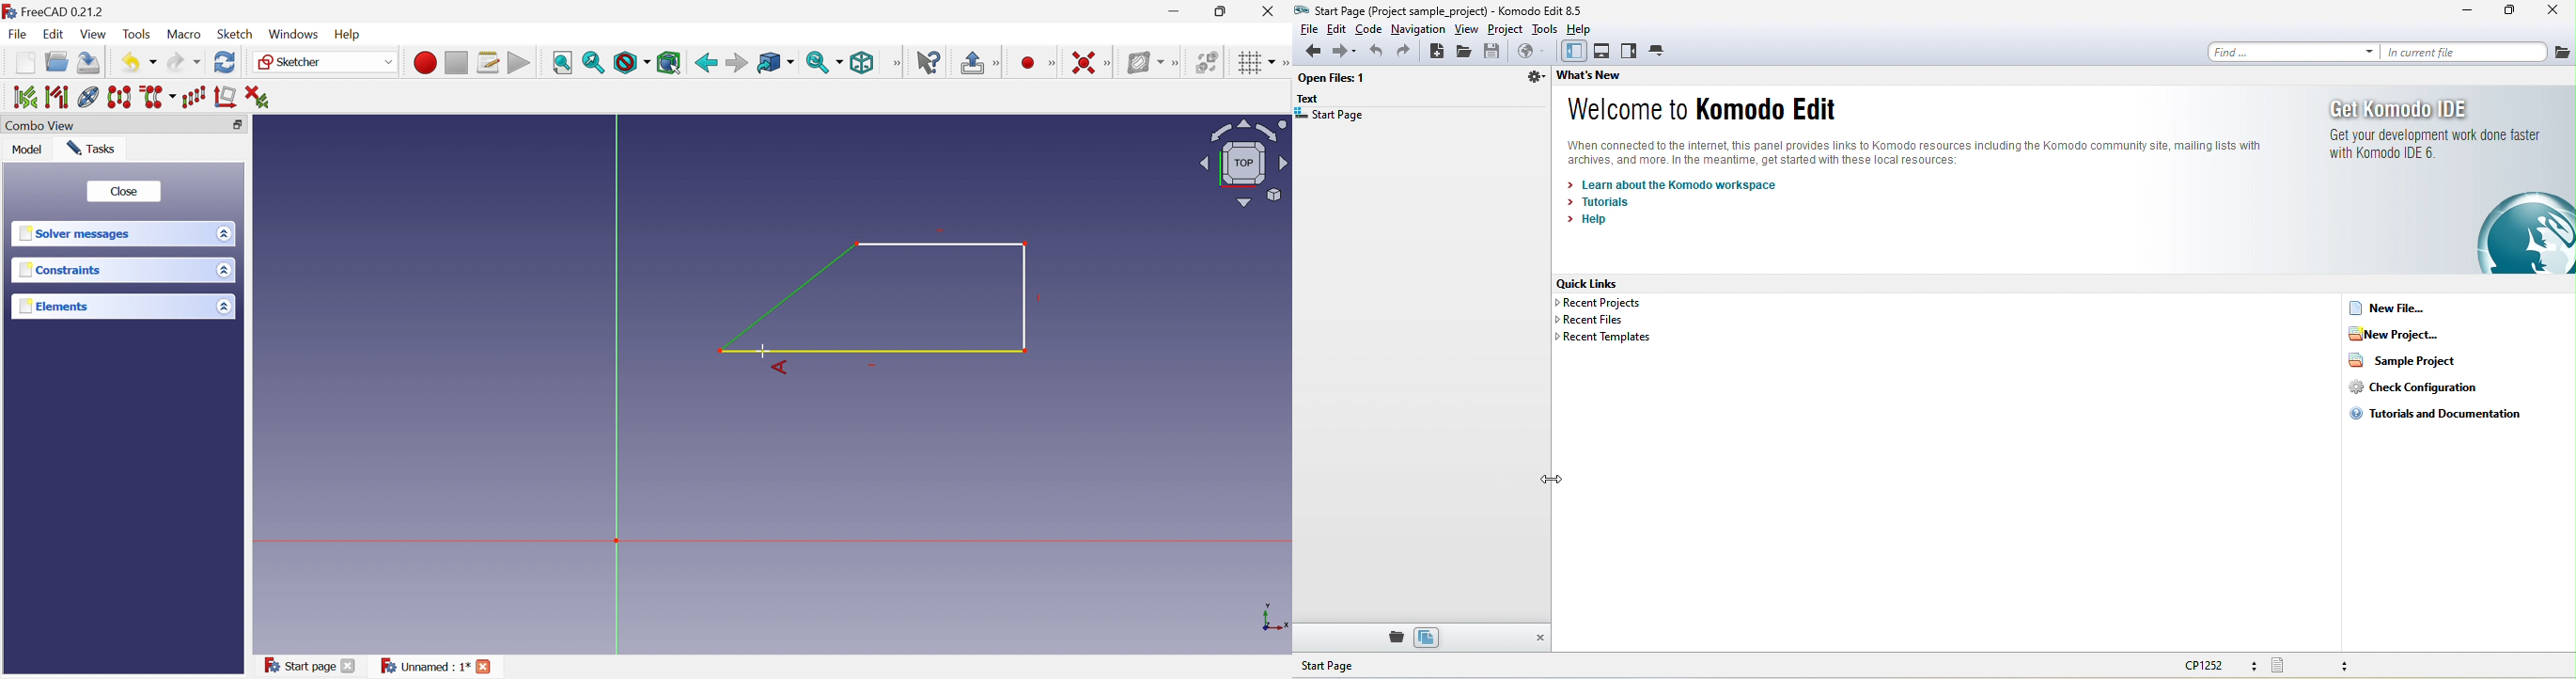  Describe the element at coordinates (456, 61) in the screenshot. I see `Stop macro recording` at that location.